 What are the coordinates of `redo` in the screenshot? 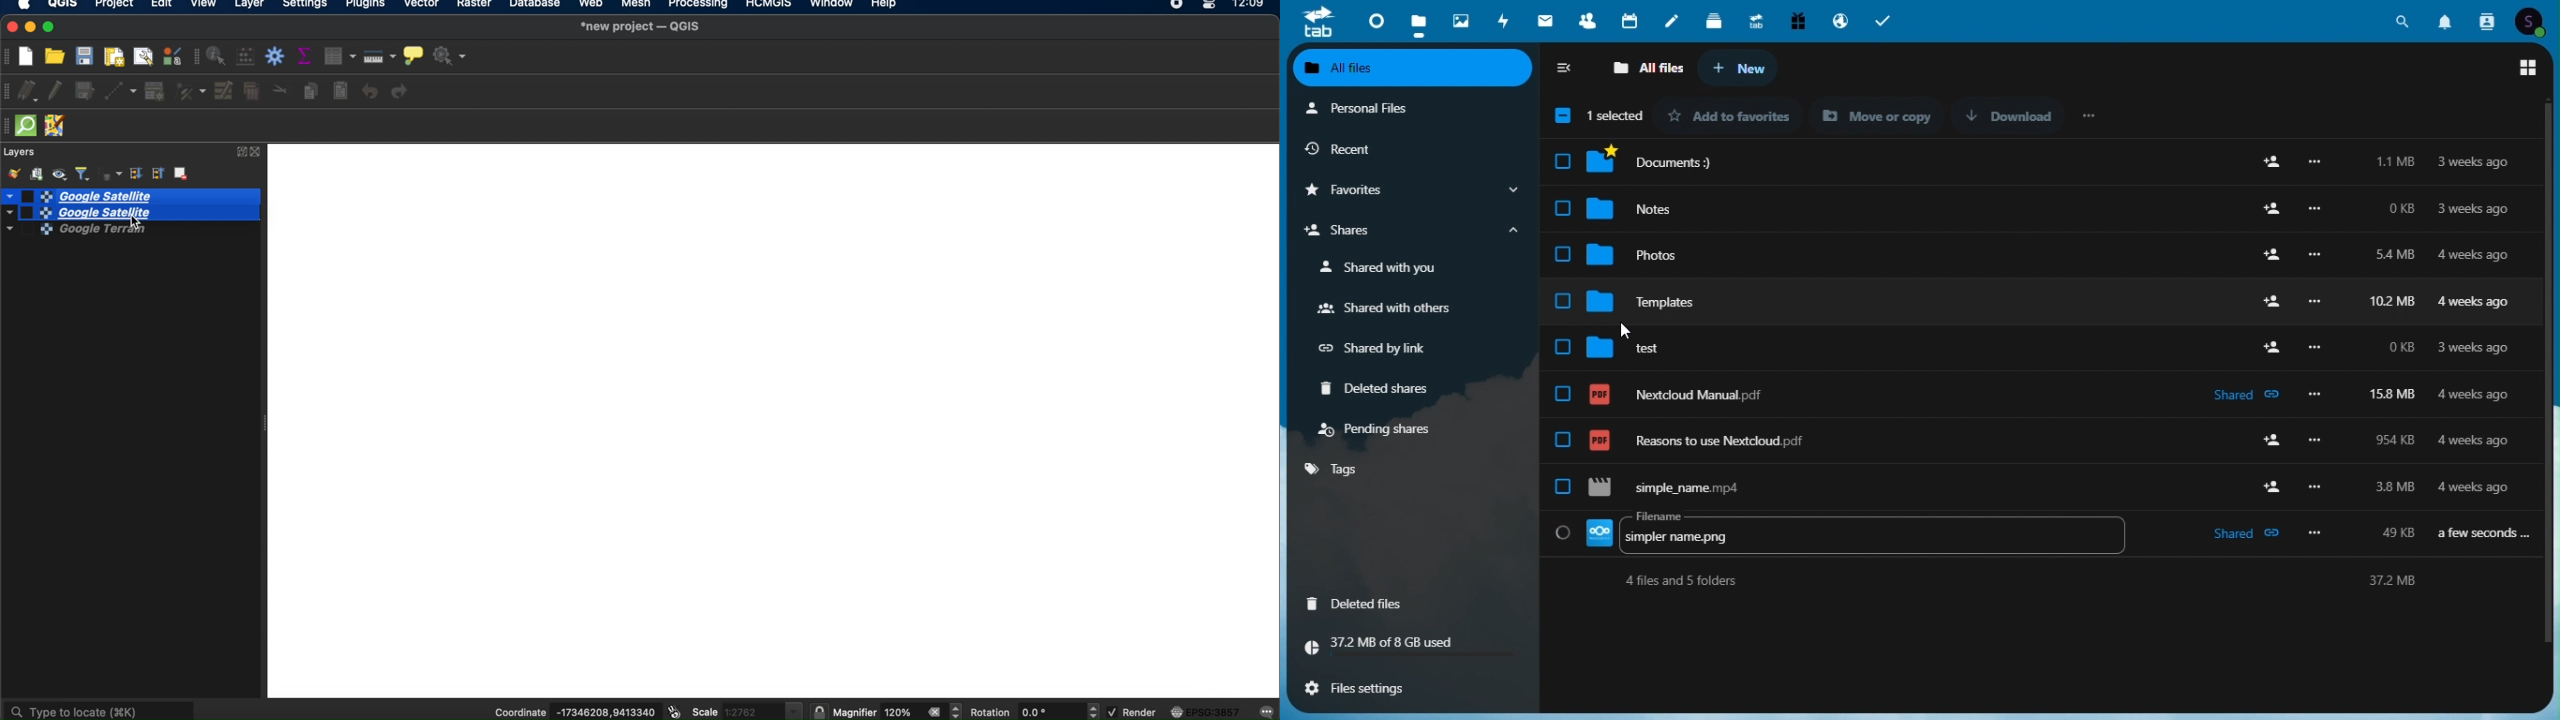 It's located at (403, 92).